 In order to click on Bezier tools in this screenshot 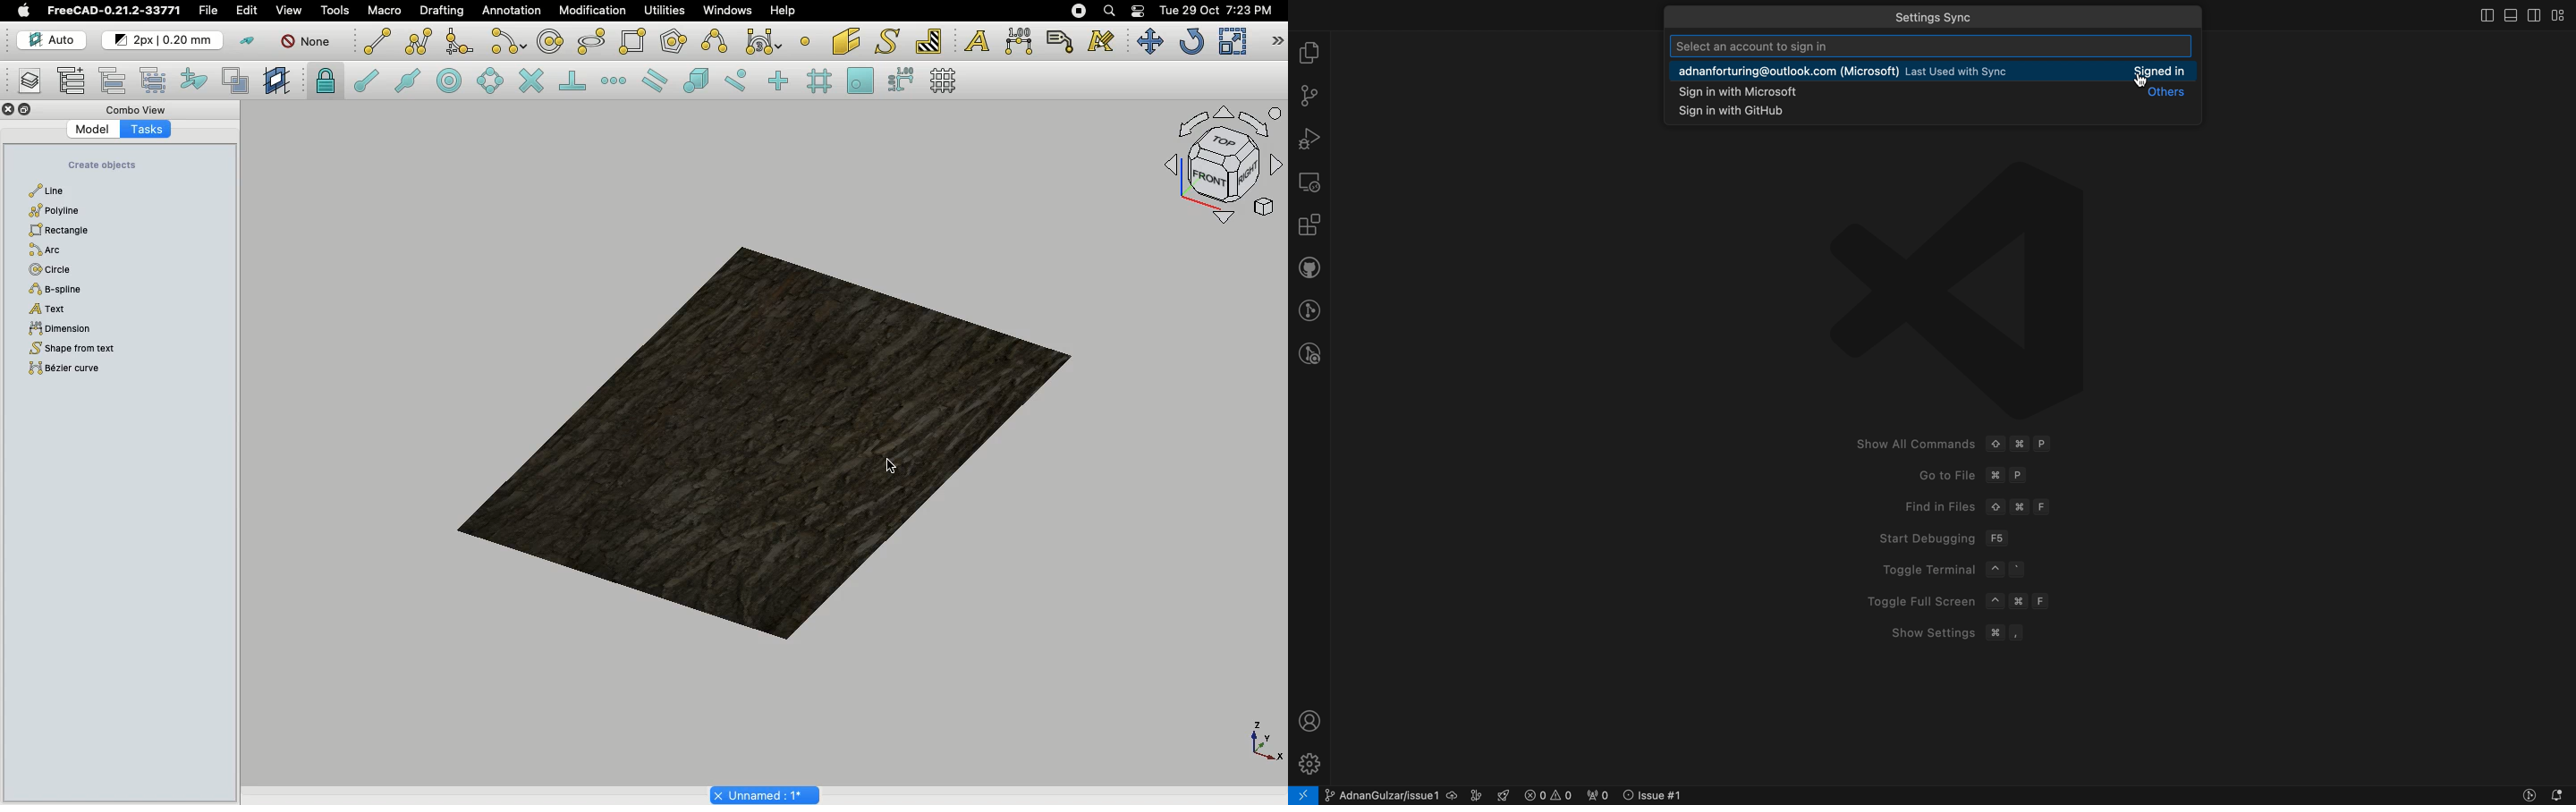, I will do `click(766, 41)`.